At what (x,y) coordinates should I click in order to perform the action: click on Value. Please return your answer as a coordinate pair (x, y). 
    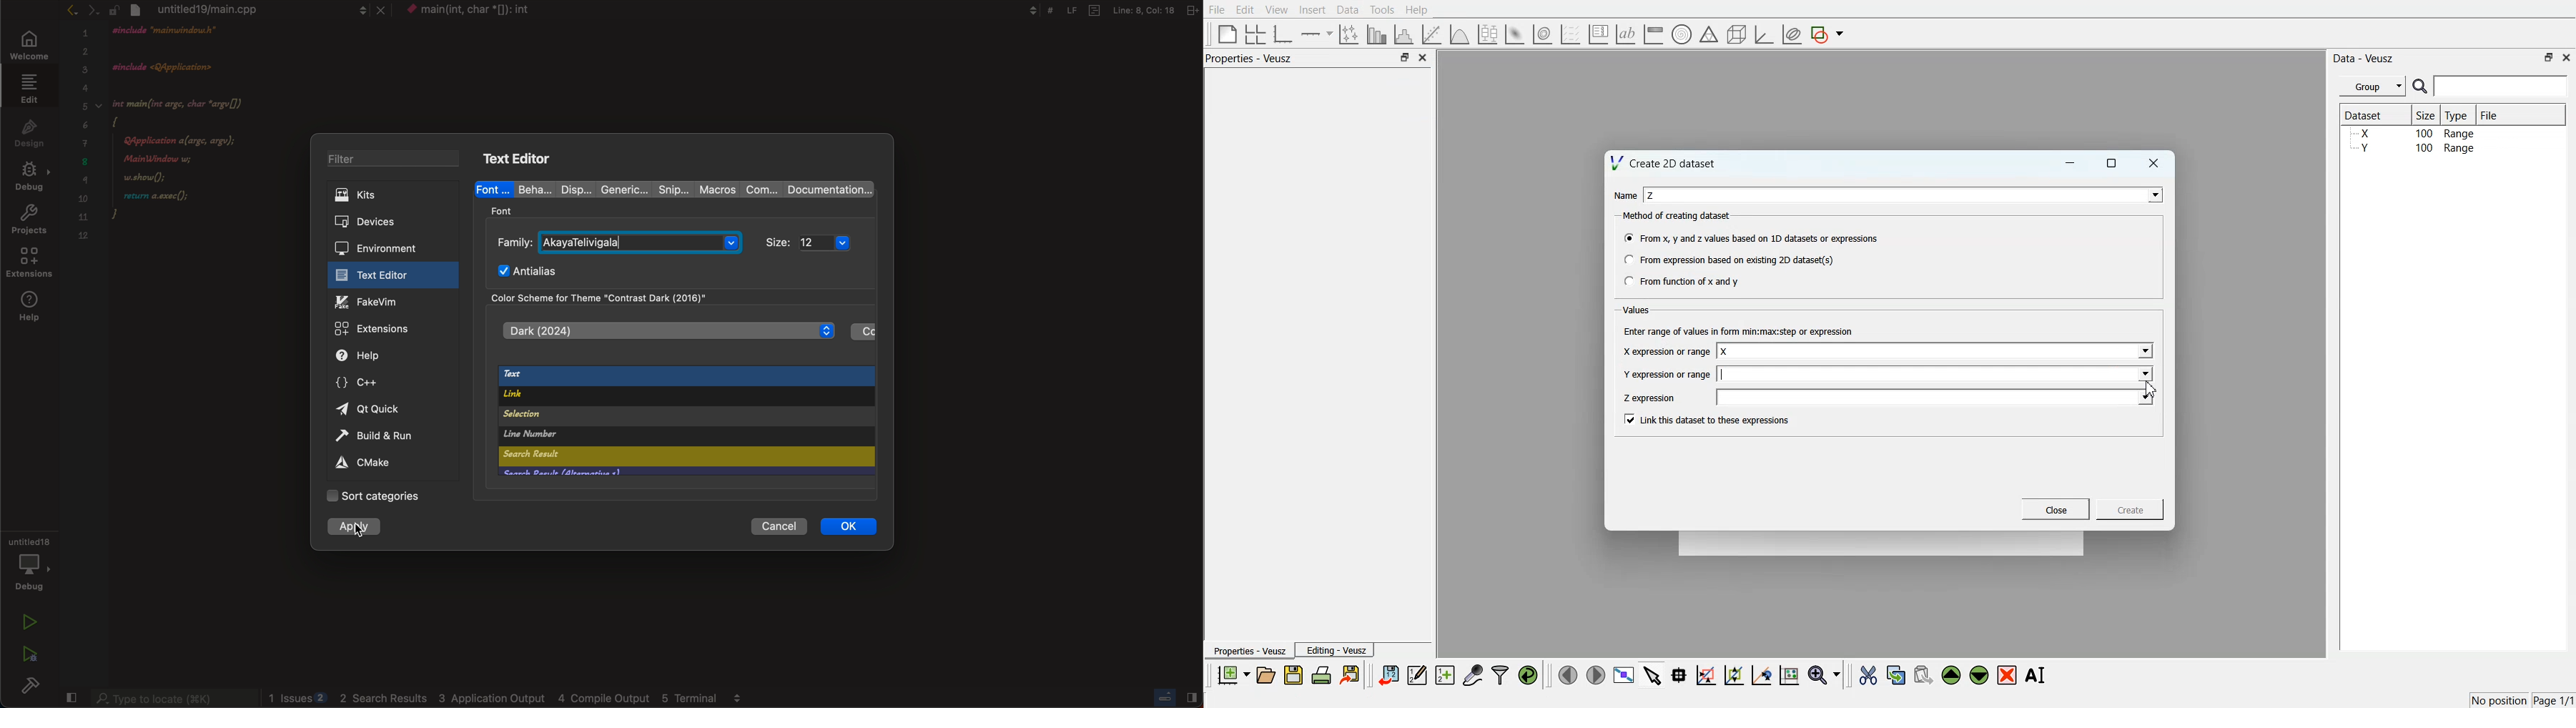
    Looking at the image, I should click on (1638, 310).